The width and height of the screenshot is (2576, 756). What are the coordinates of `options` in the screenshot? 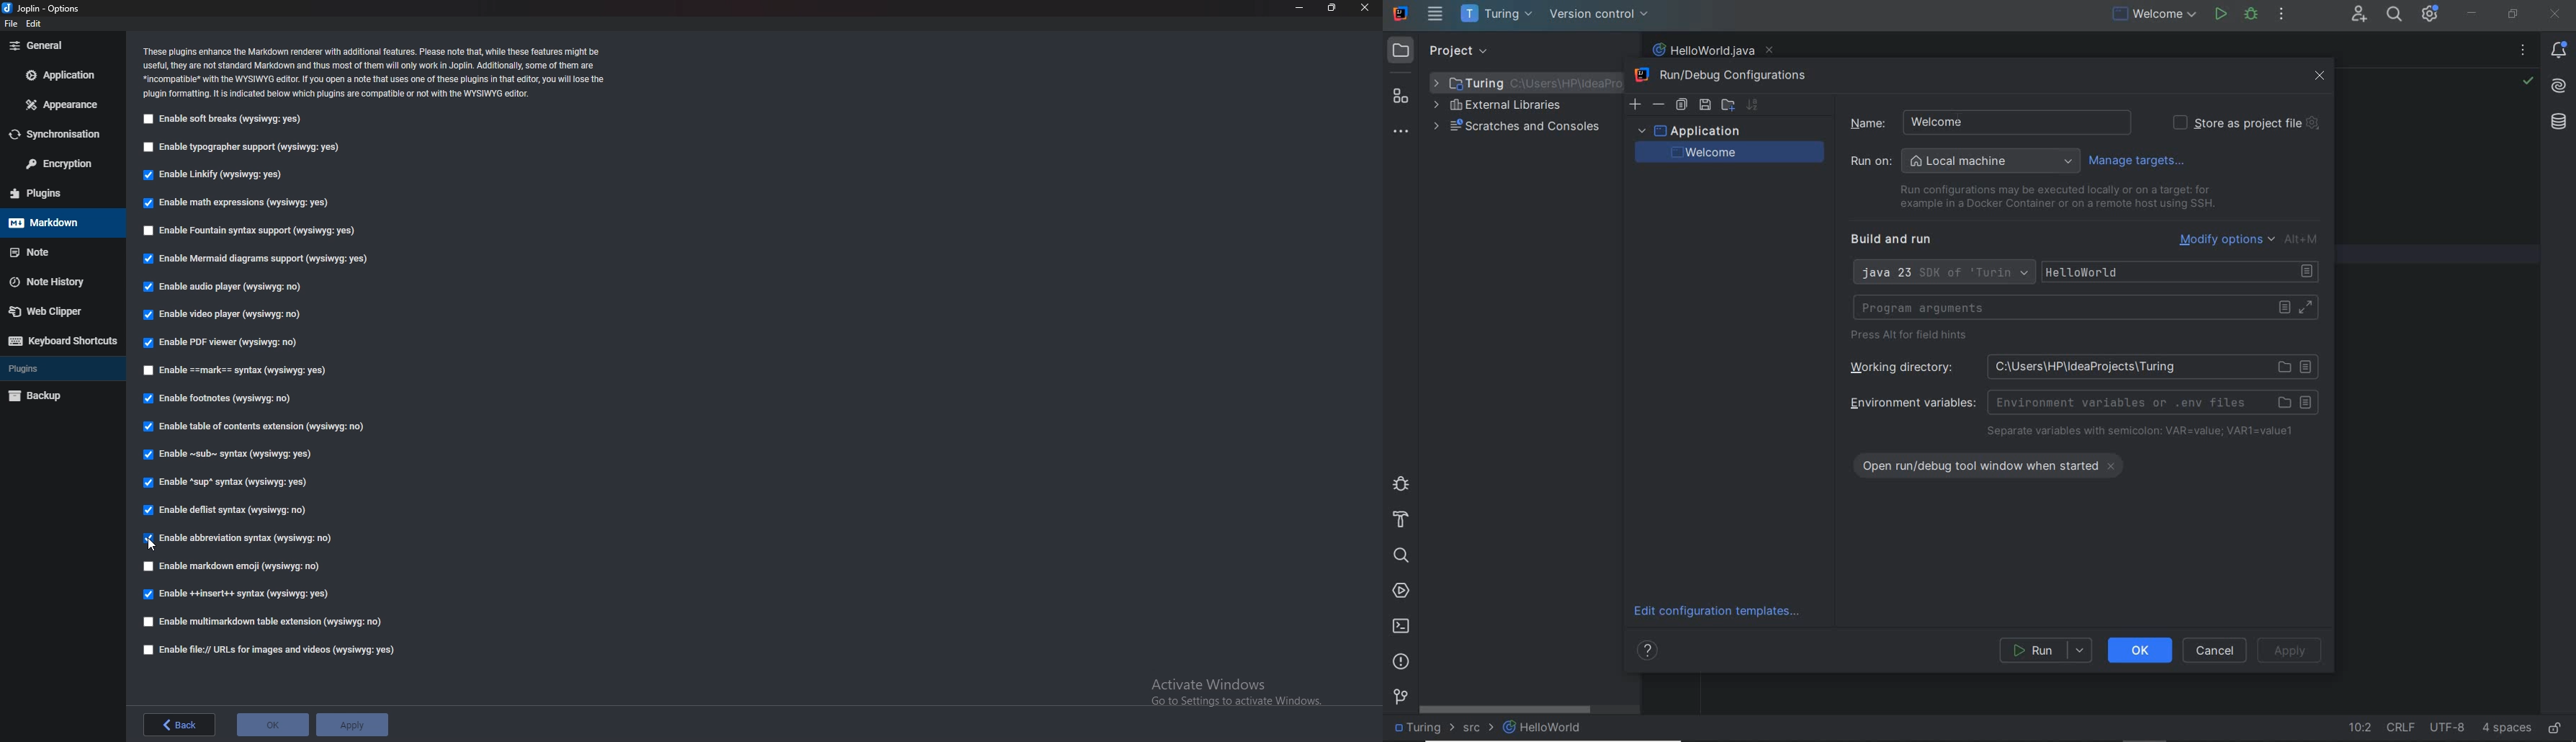 It's located at (45, 9).